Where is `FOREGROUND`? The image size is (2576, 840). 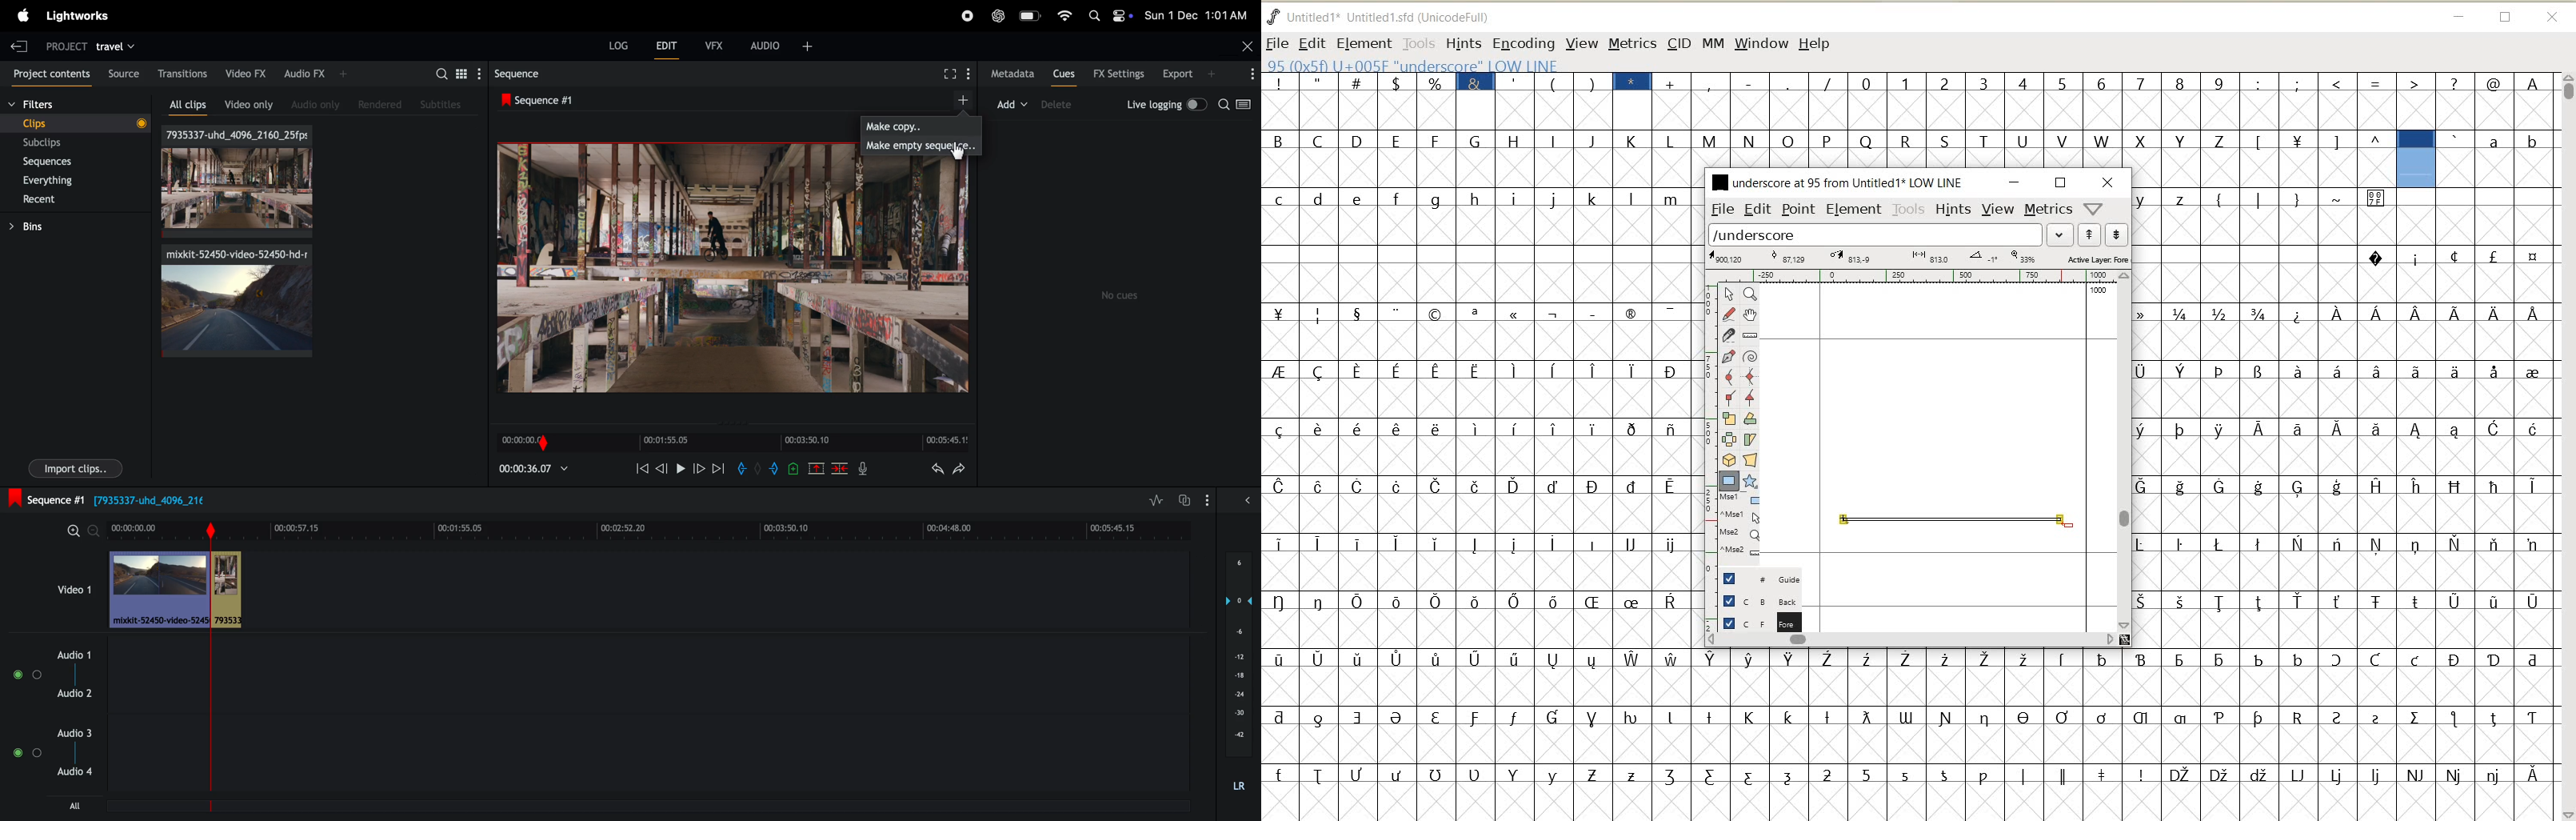 FOREGROUND is located at coordinates (1755, 621).